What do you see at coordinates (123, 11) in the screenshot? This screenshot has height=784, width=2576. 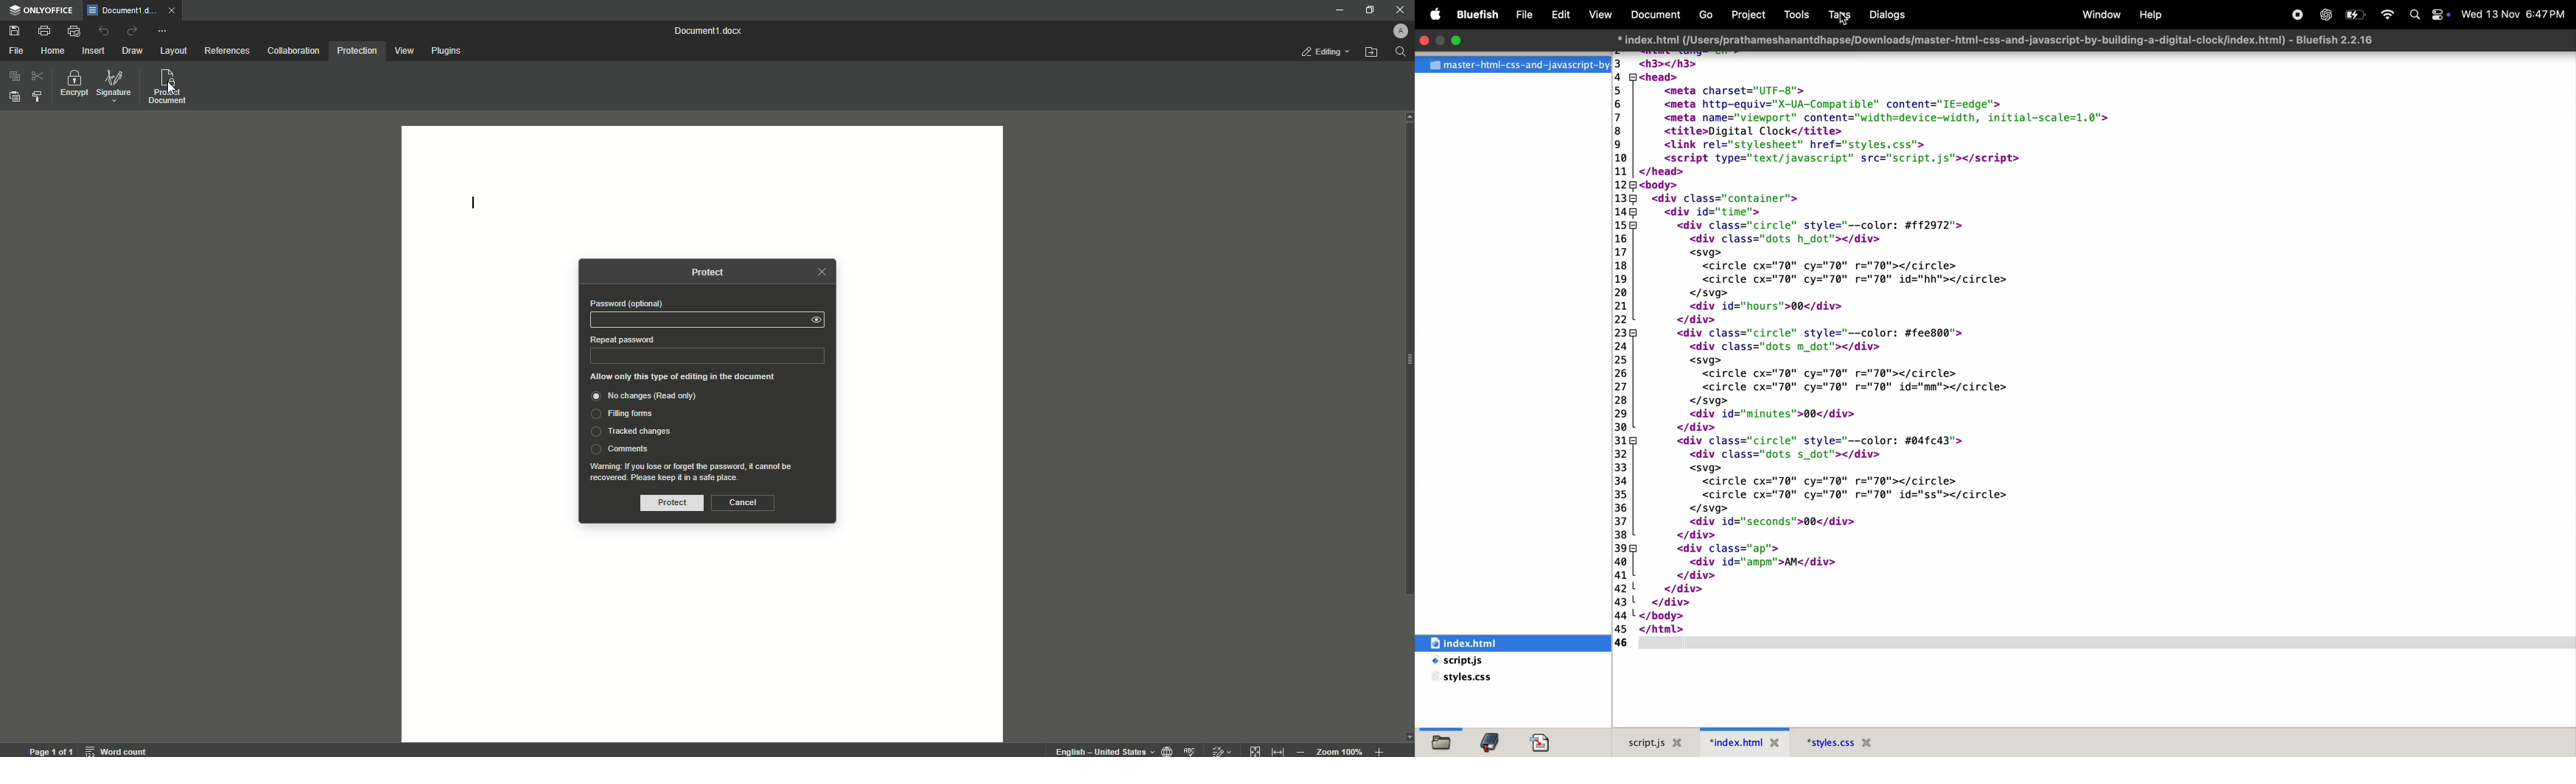 I see `Tab 1` at bounding box center [123, 11].